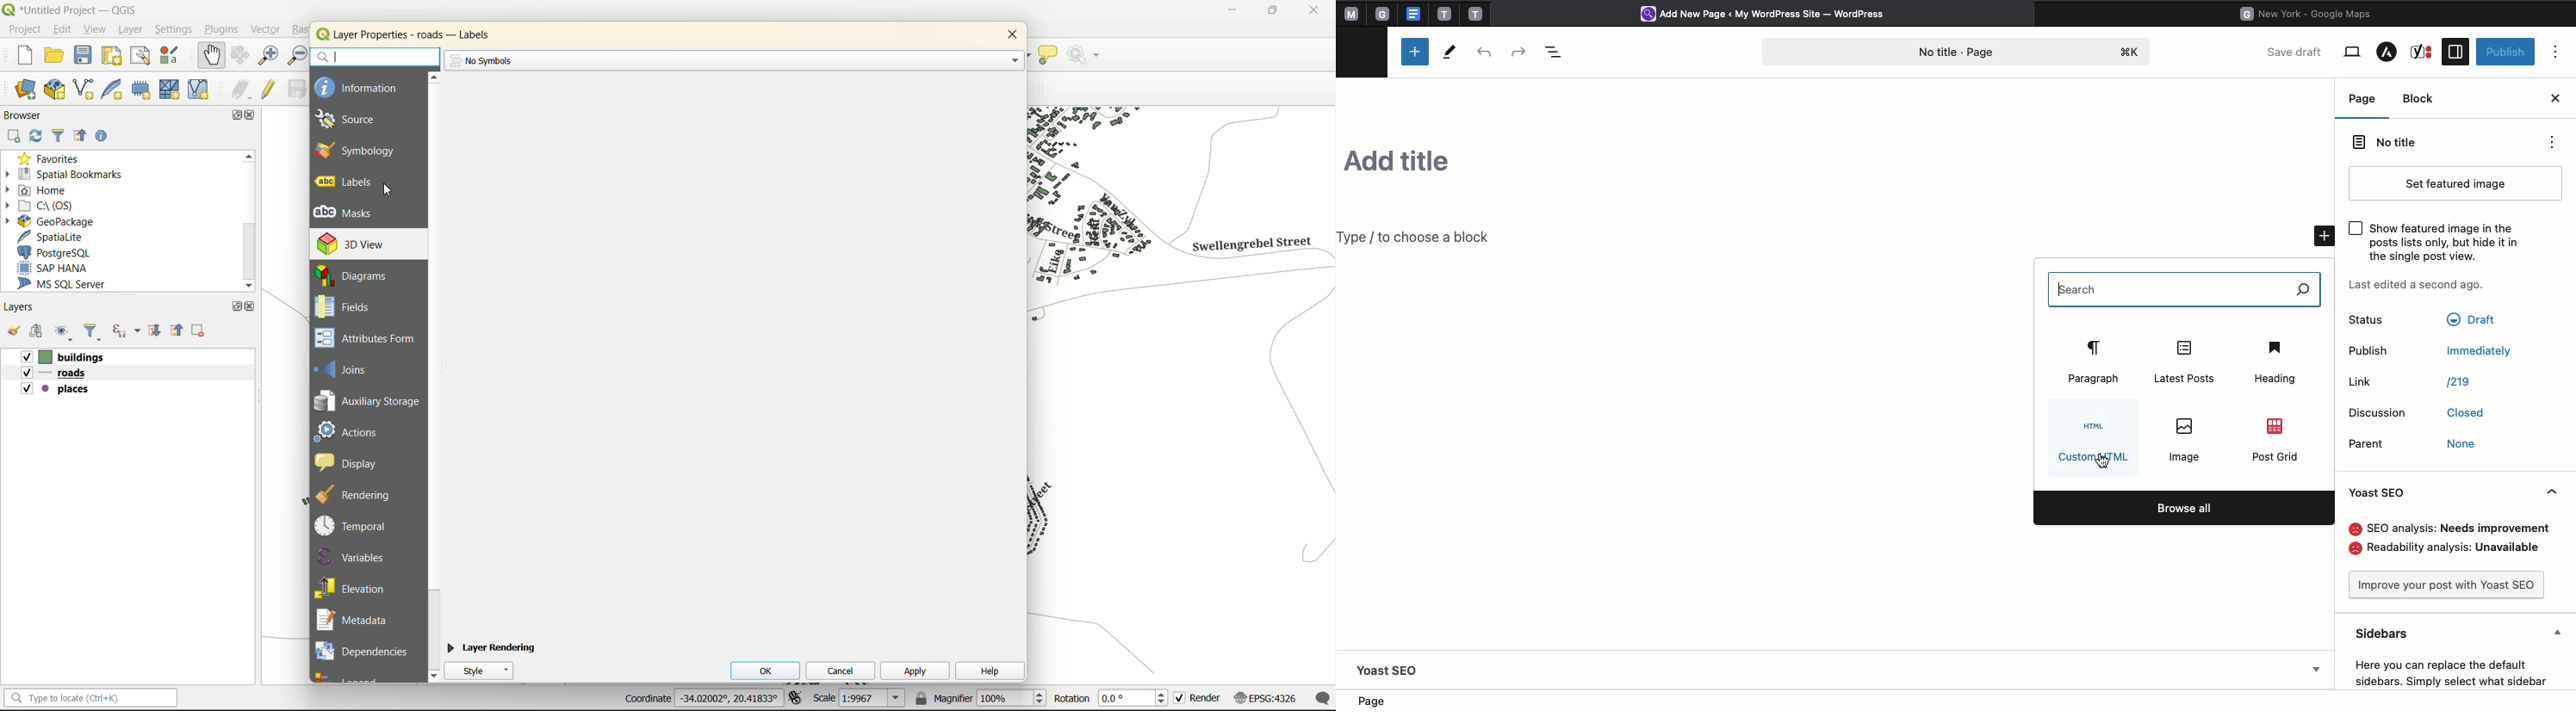 The width and height of the screenshot is (2576, 728). What do you see at coordinates (1449, 52) in the screenshot?
I see `Tools` at bounding box center [1449, 52].